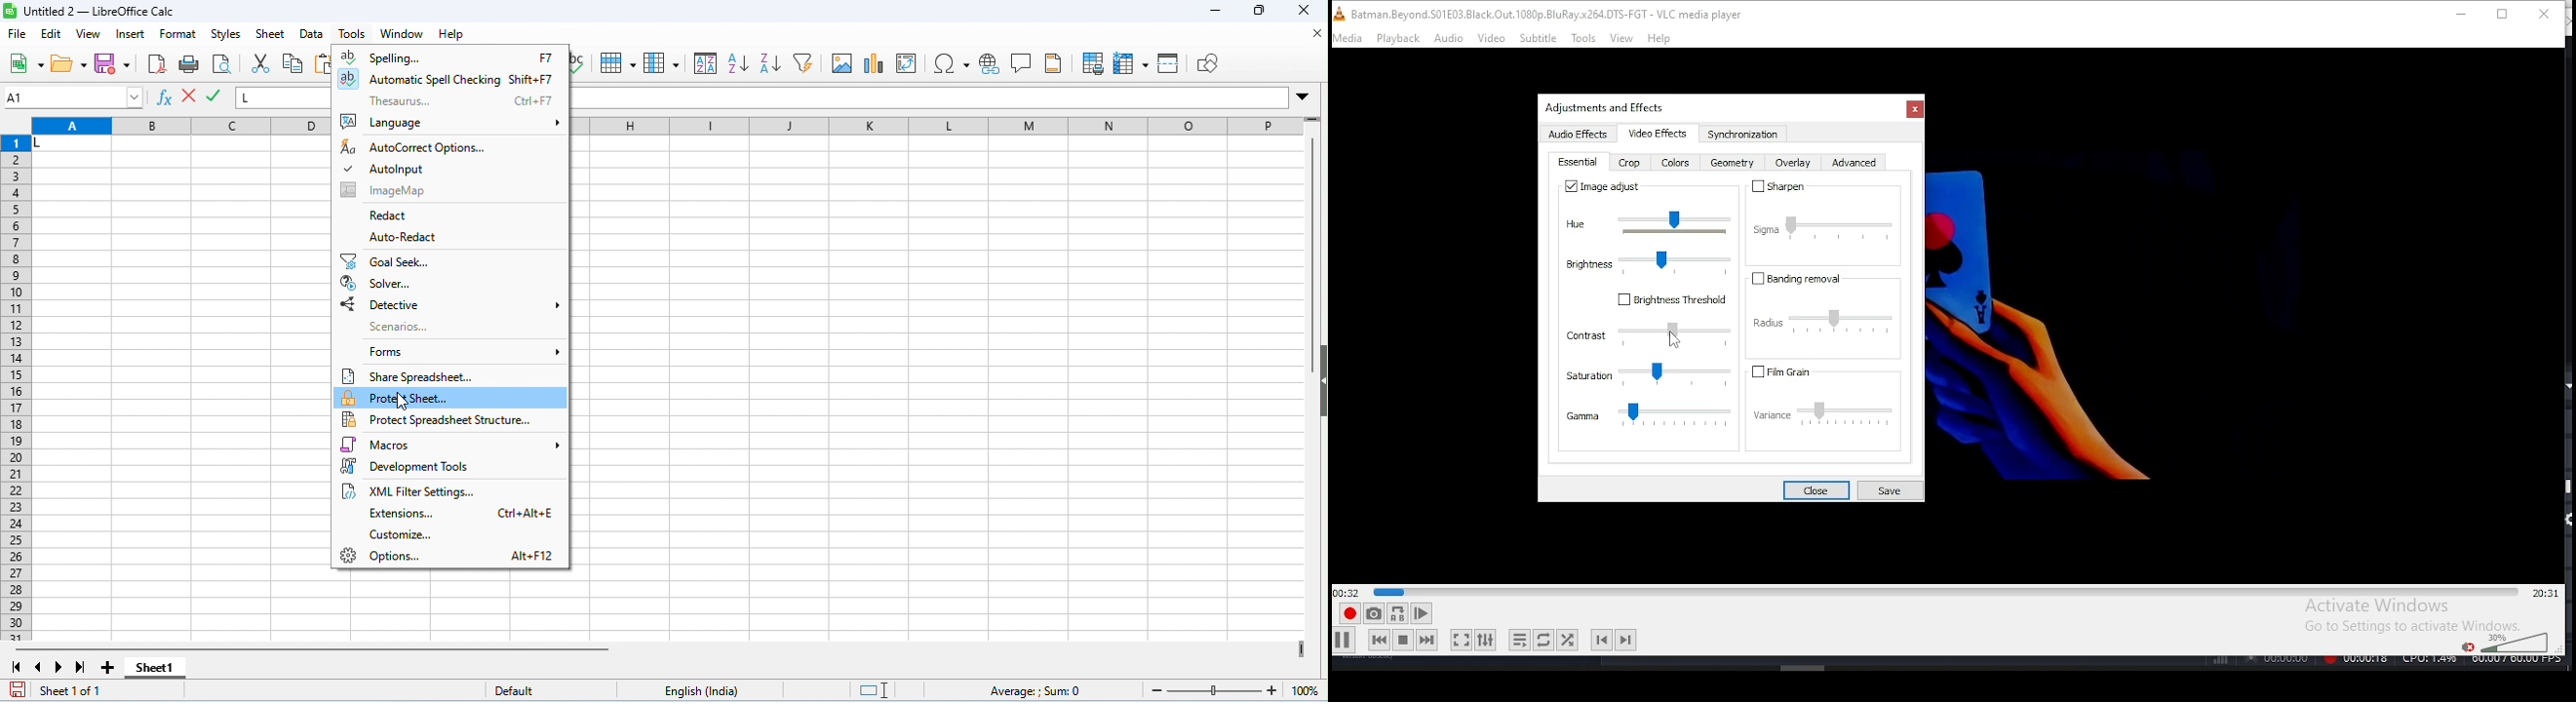 This screenshot has height=728, width=2576. What do you see at coordinates (1303, 96) in the screenshot?
I see `drop down` at bounding box center [1303, 96].